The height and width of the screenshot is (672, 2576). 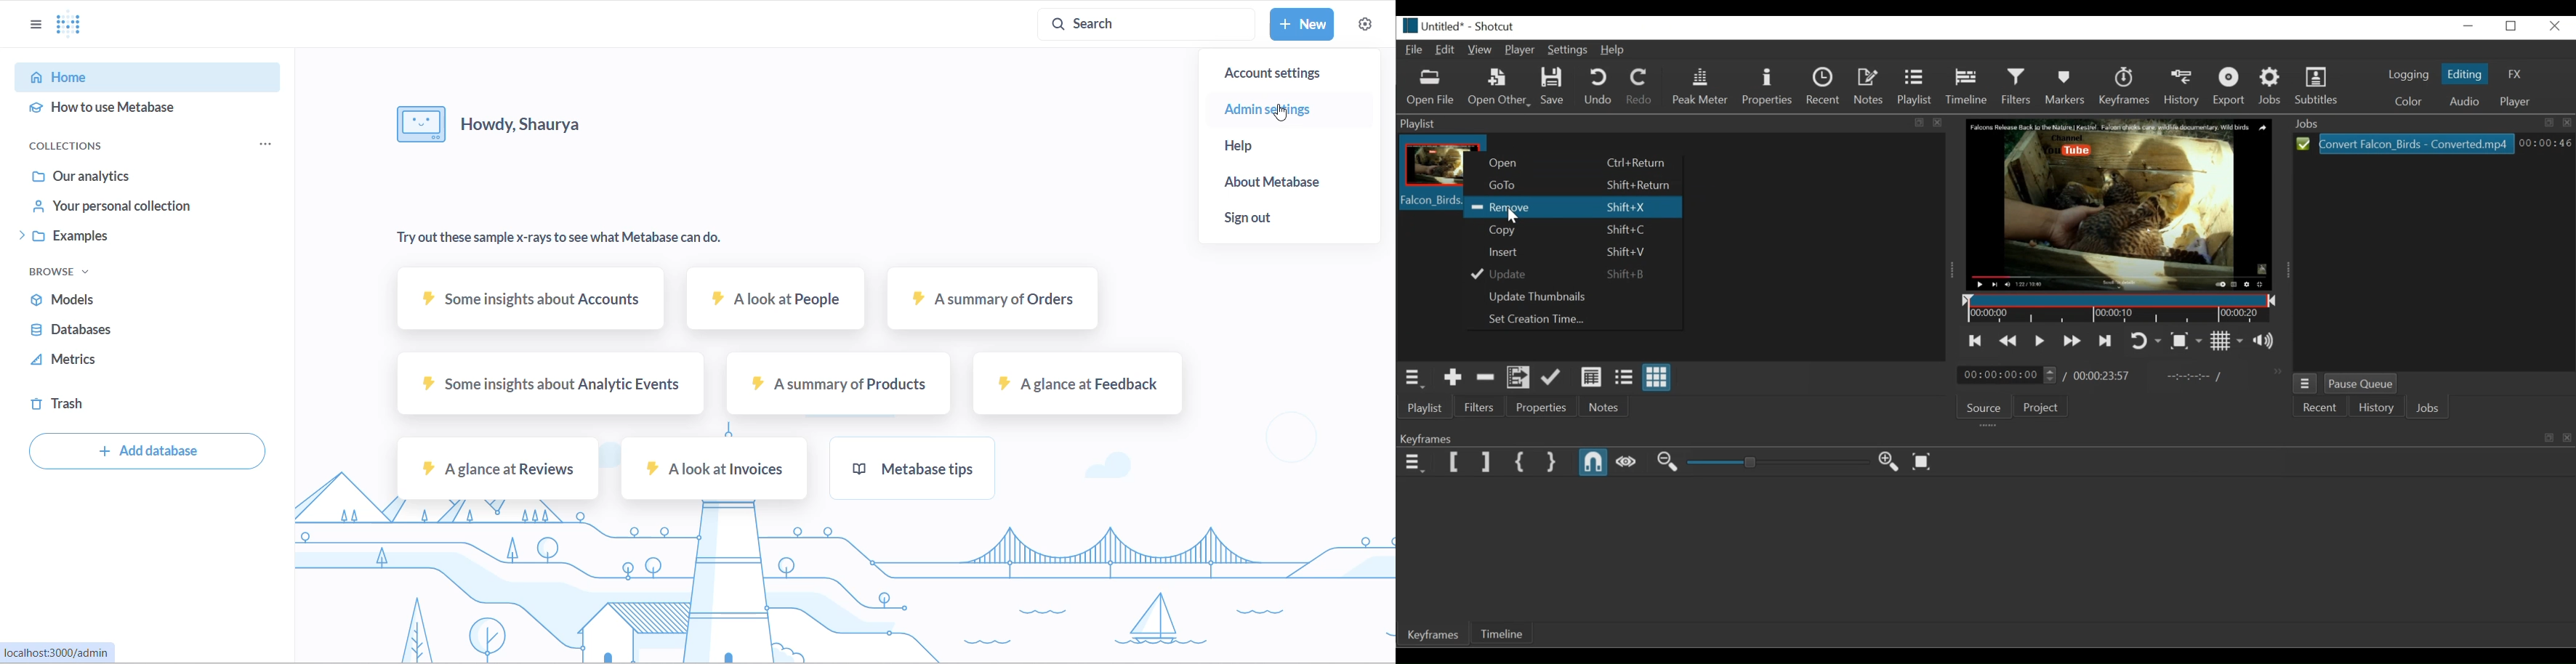 I want to click on Insert Shift+V, so click(x=1568, y=251).